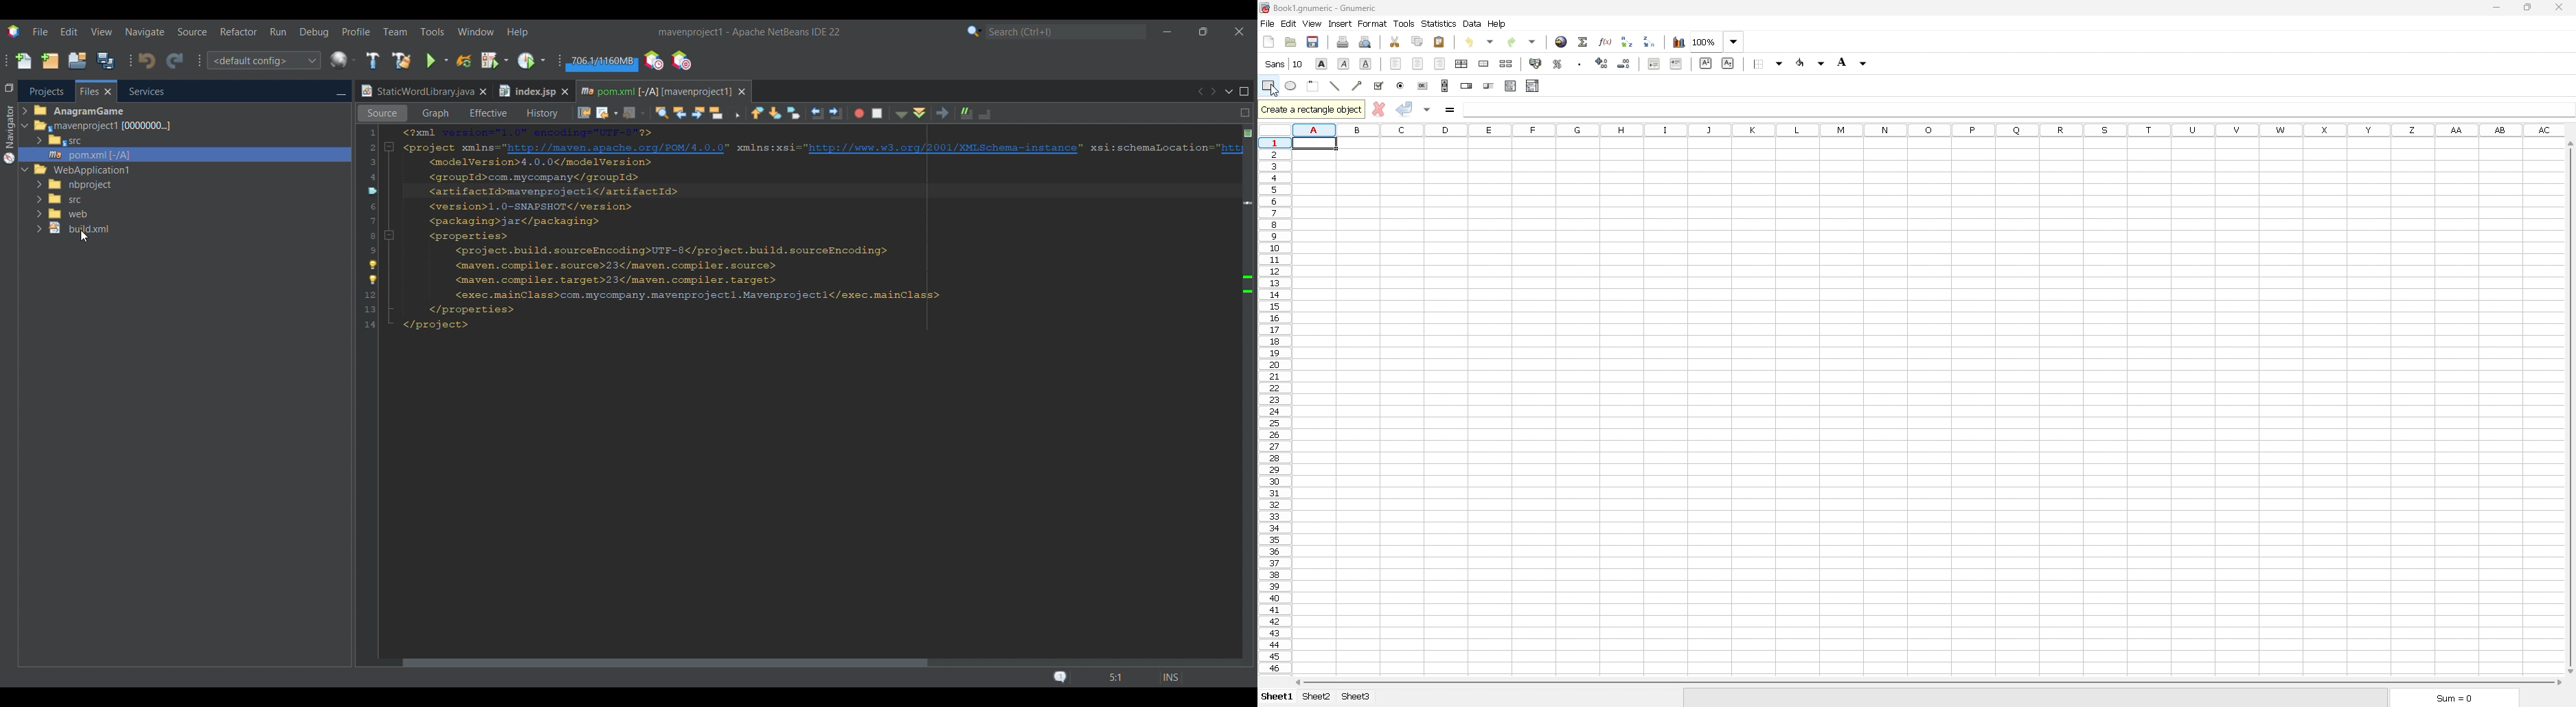  What do you see at coordinates (1275, 94) in the screenshot?
I see `cursor` at bounding box center [1275, 94].